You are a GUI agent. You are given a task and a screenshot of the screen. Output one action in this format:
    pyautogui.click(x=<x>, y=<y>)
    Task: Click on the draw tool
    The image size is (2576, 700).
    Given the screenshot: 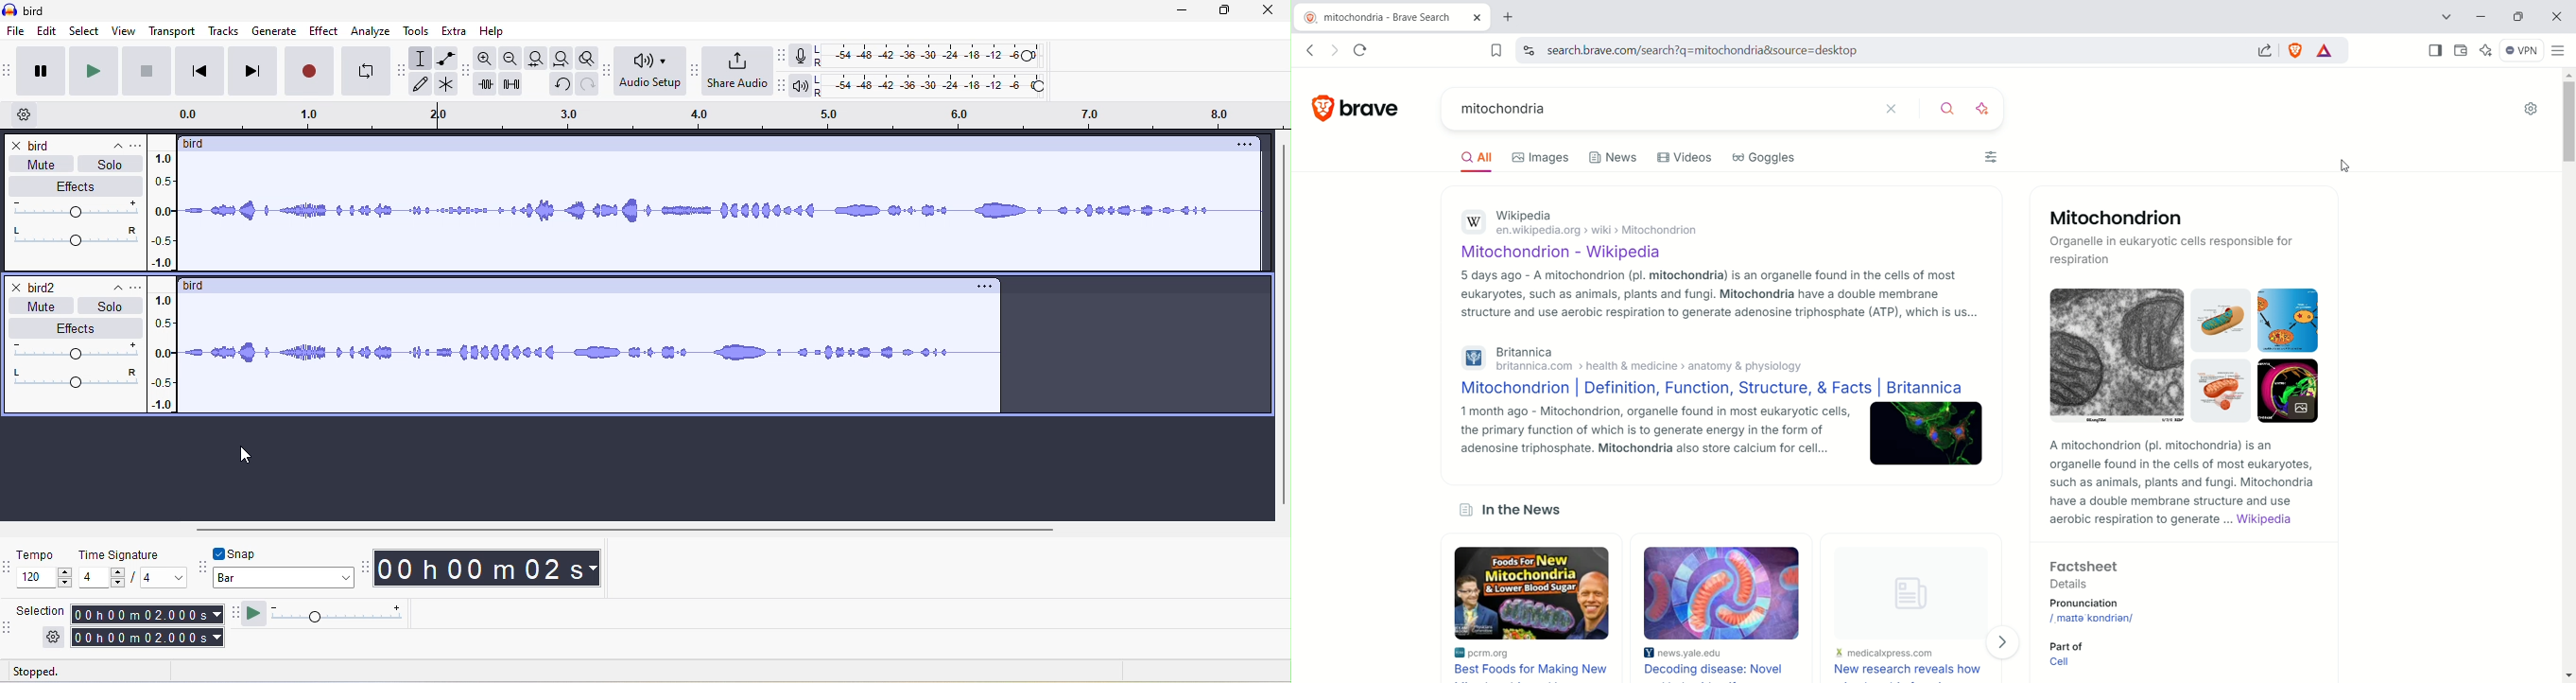 What is the action you would take?
    pyautogui.click(x=423, y=85)
    